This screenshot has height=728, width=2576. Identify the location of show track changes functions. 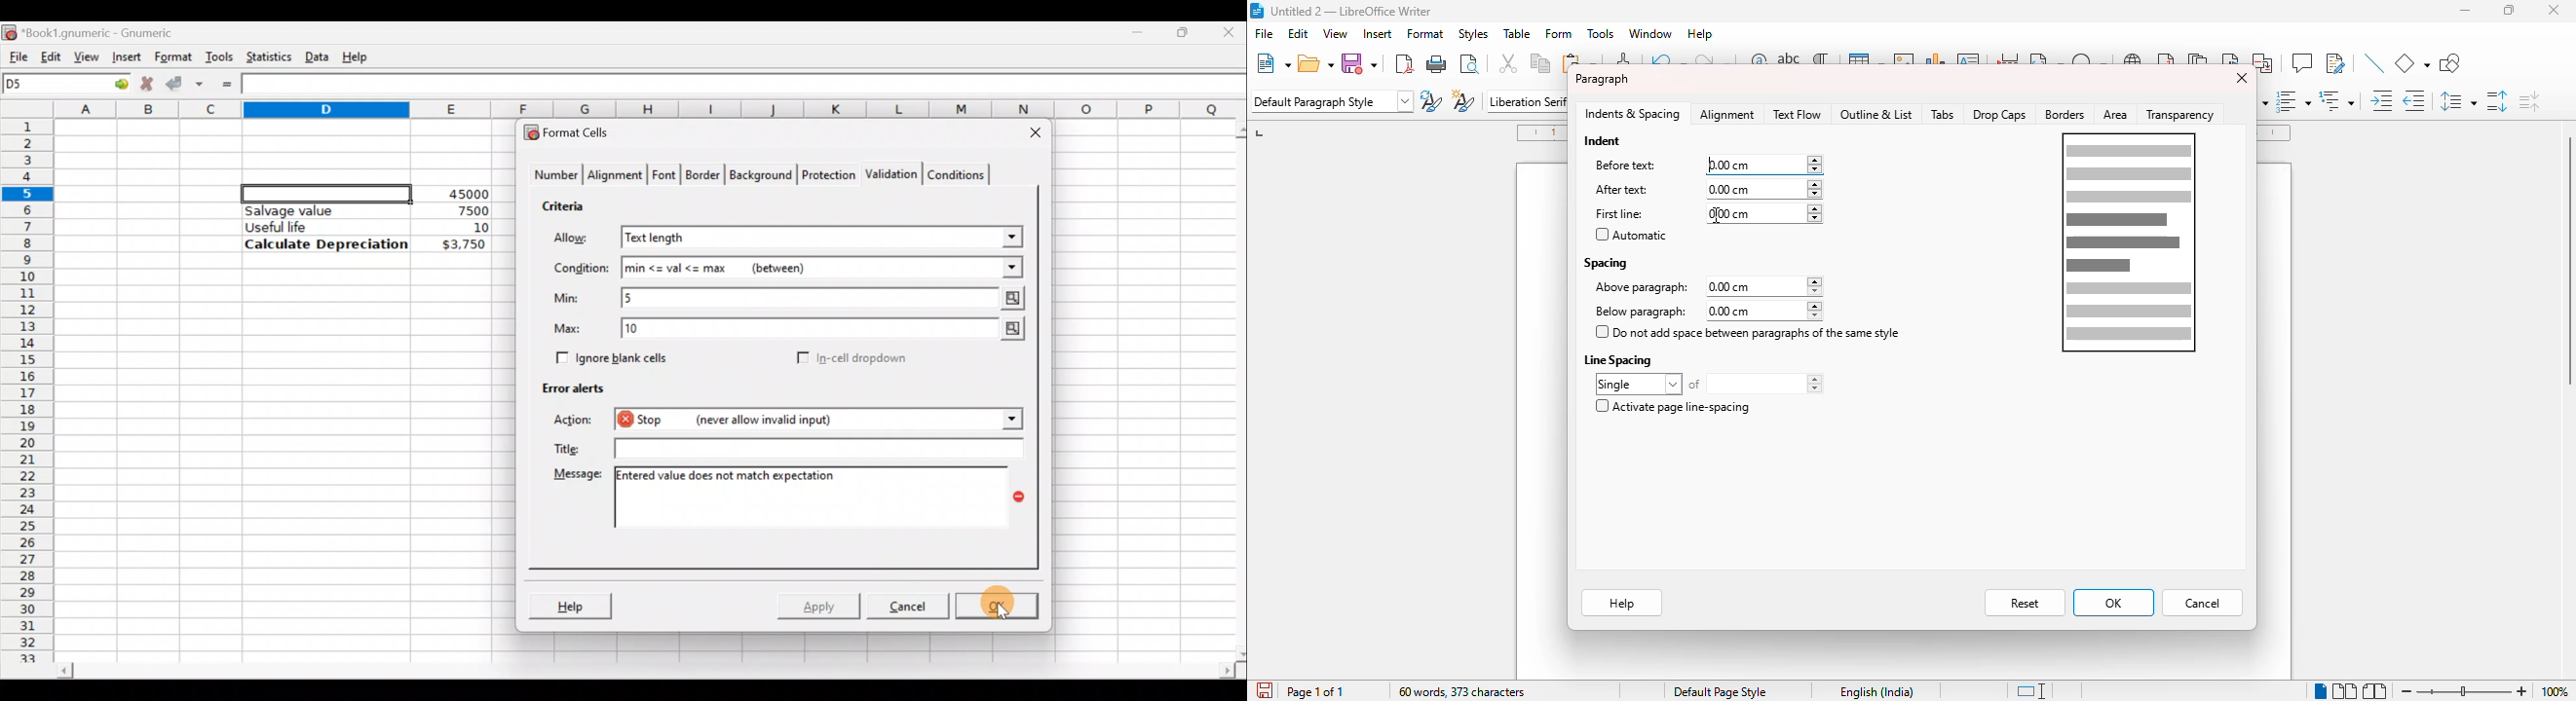
(2335, 63).